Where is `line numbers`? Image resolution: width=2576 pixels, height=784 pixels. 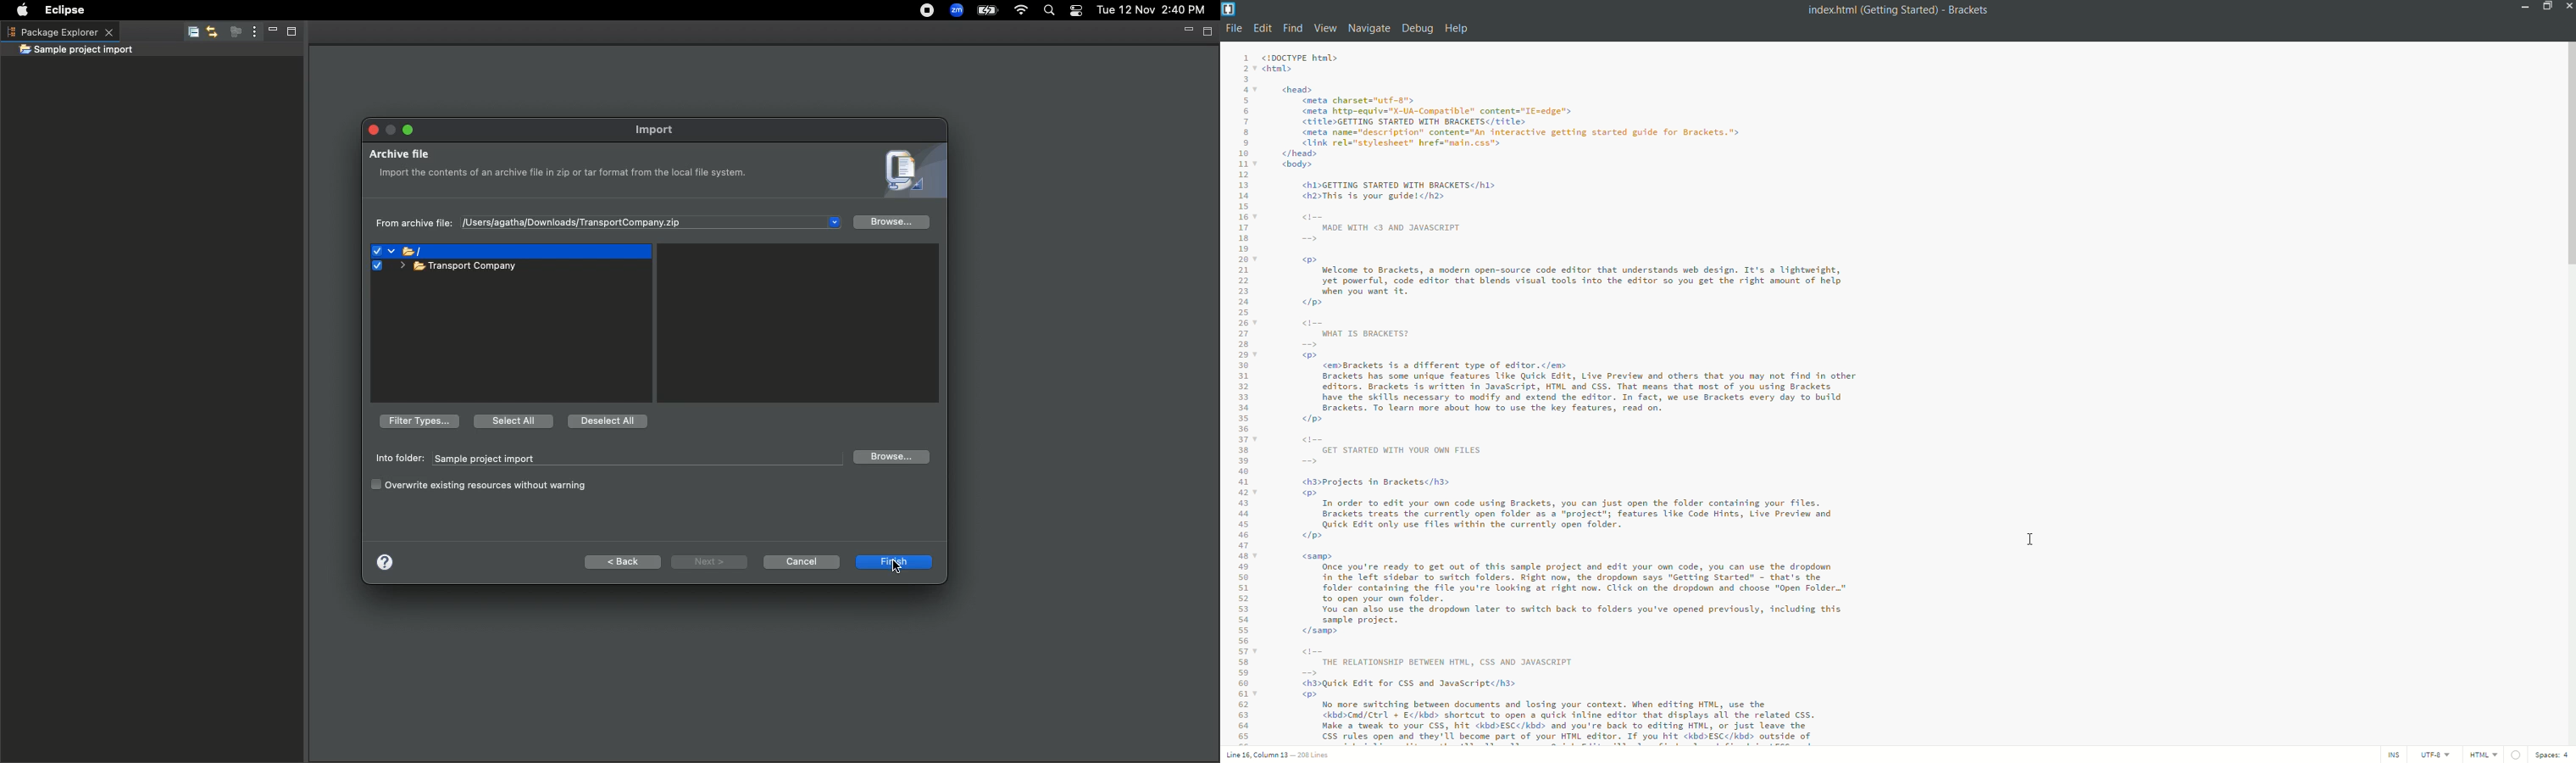
line numbers is located at coordinates (1241, 398).